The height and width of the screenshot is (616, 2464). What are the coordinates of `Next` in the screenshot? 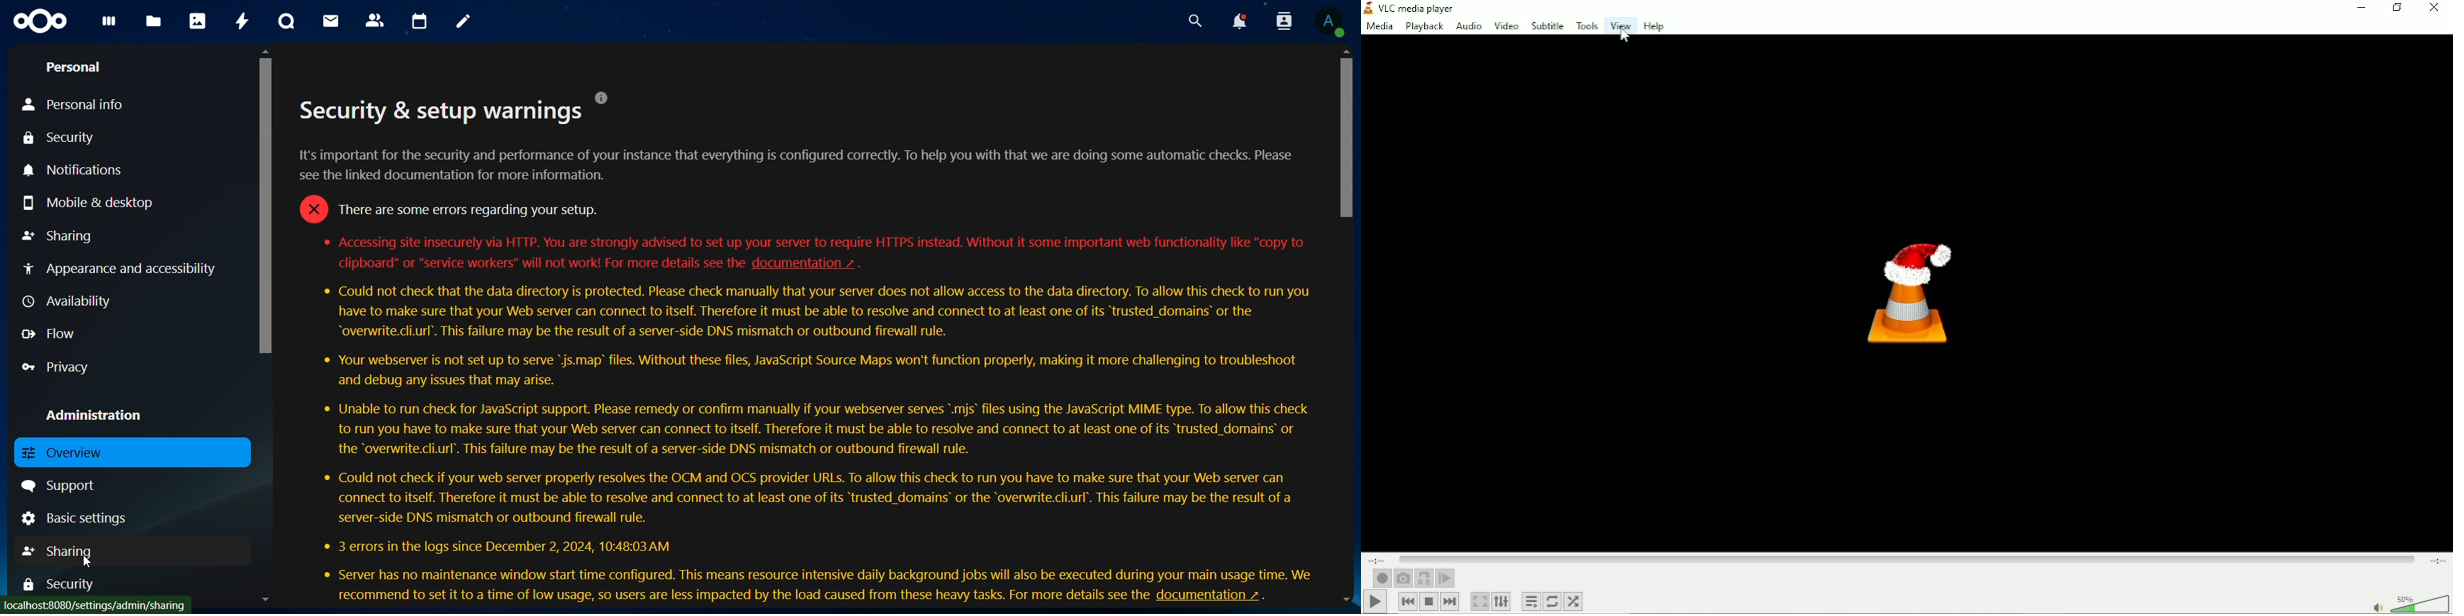 It's located at (1449, 601).